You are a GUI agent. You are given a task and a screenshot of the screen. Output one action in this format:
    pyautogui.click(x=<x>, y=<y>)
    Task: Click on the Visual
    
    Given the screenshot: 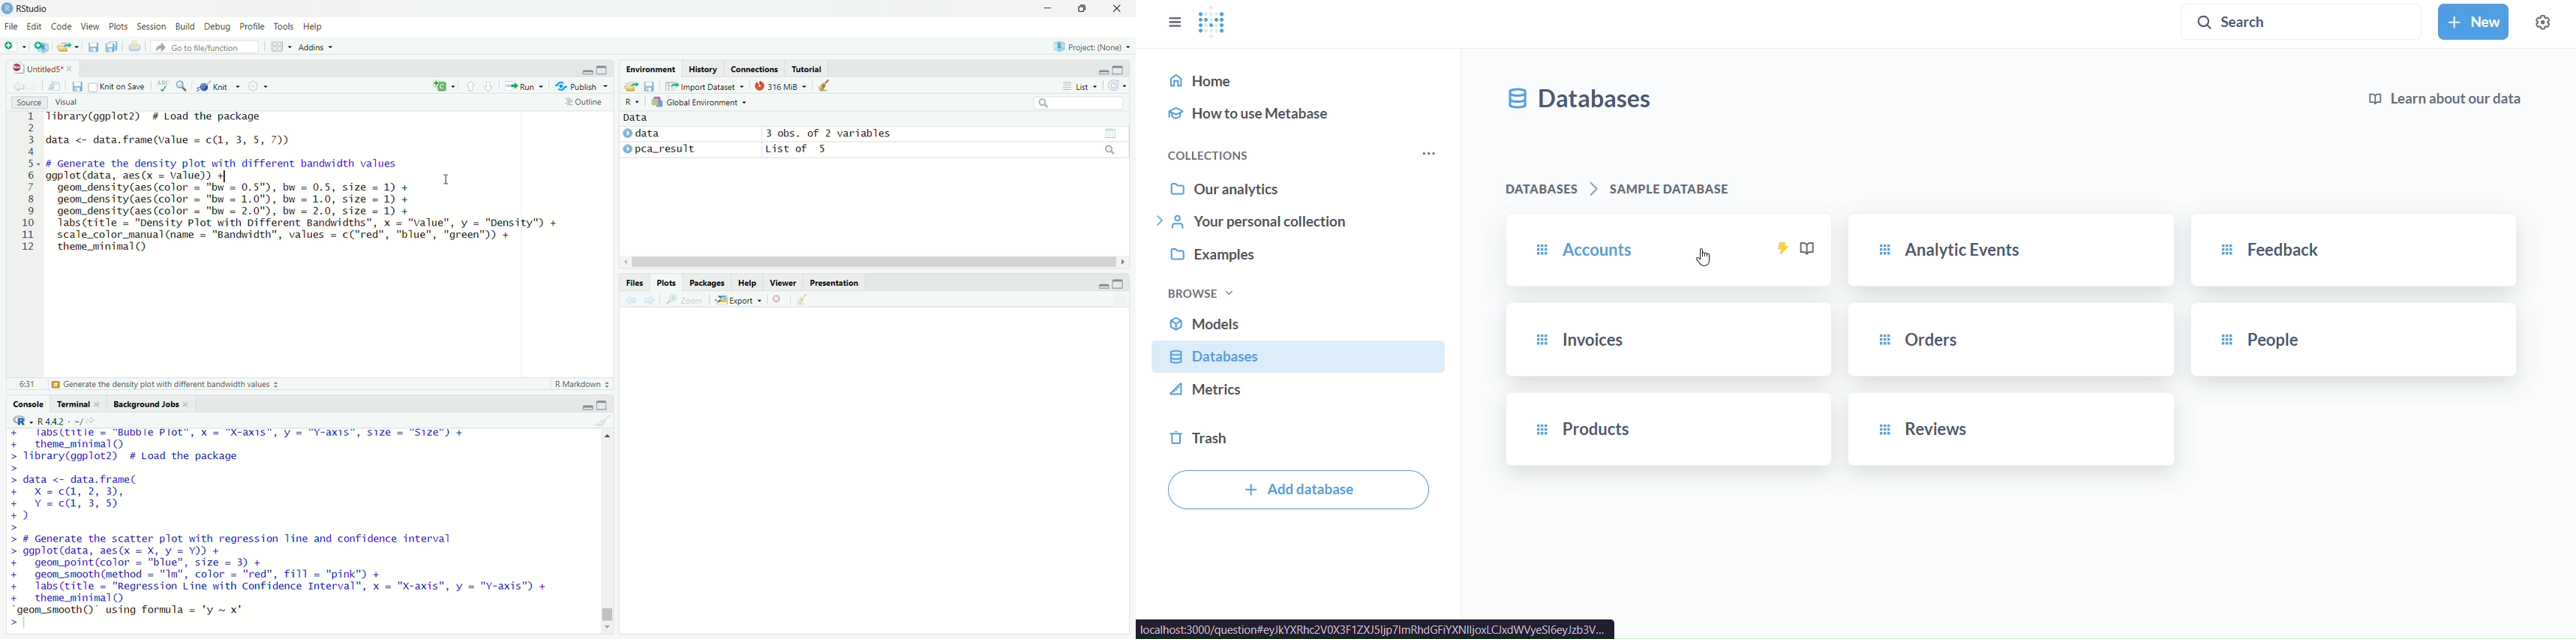 What is the action you would take?
    pyautogui.click(x=66, y=102)
    